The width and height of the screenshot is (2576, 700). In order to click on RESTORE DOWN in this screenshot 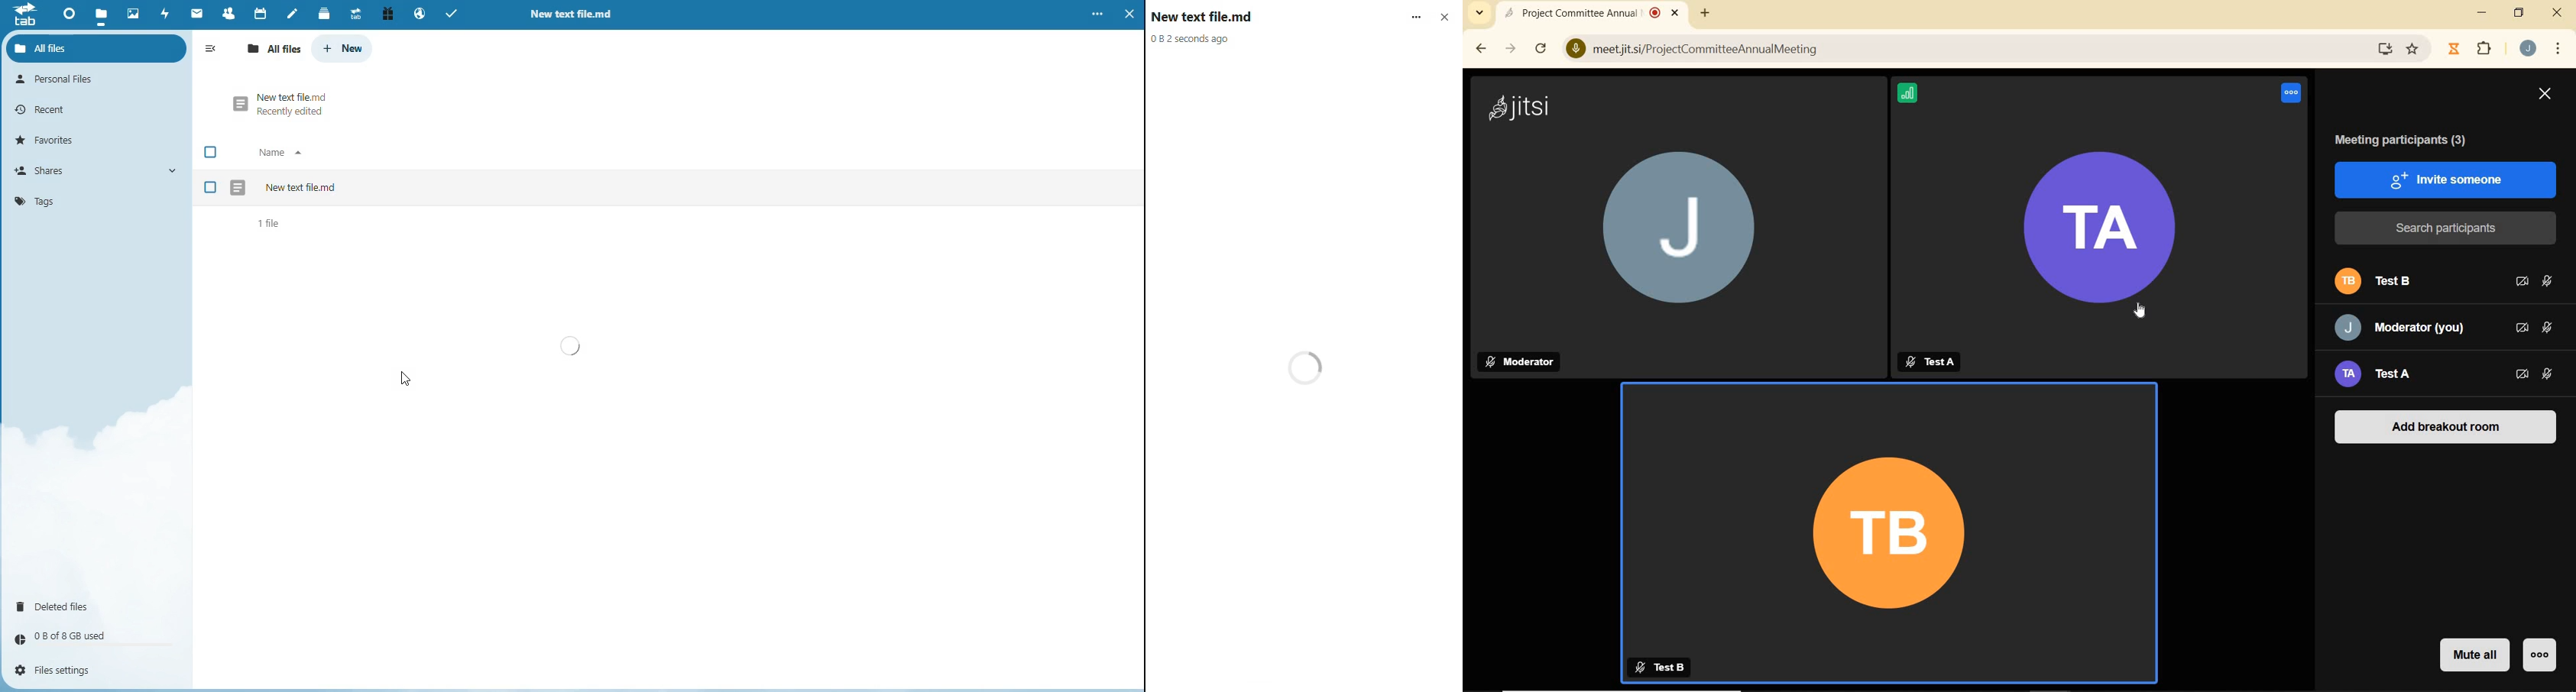, I will do `click(2520, 14)`.